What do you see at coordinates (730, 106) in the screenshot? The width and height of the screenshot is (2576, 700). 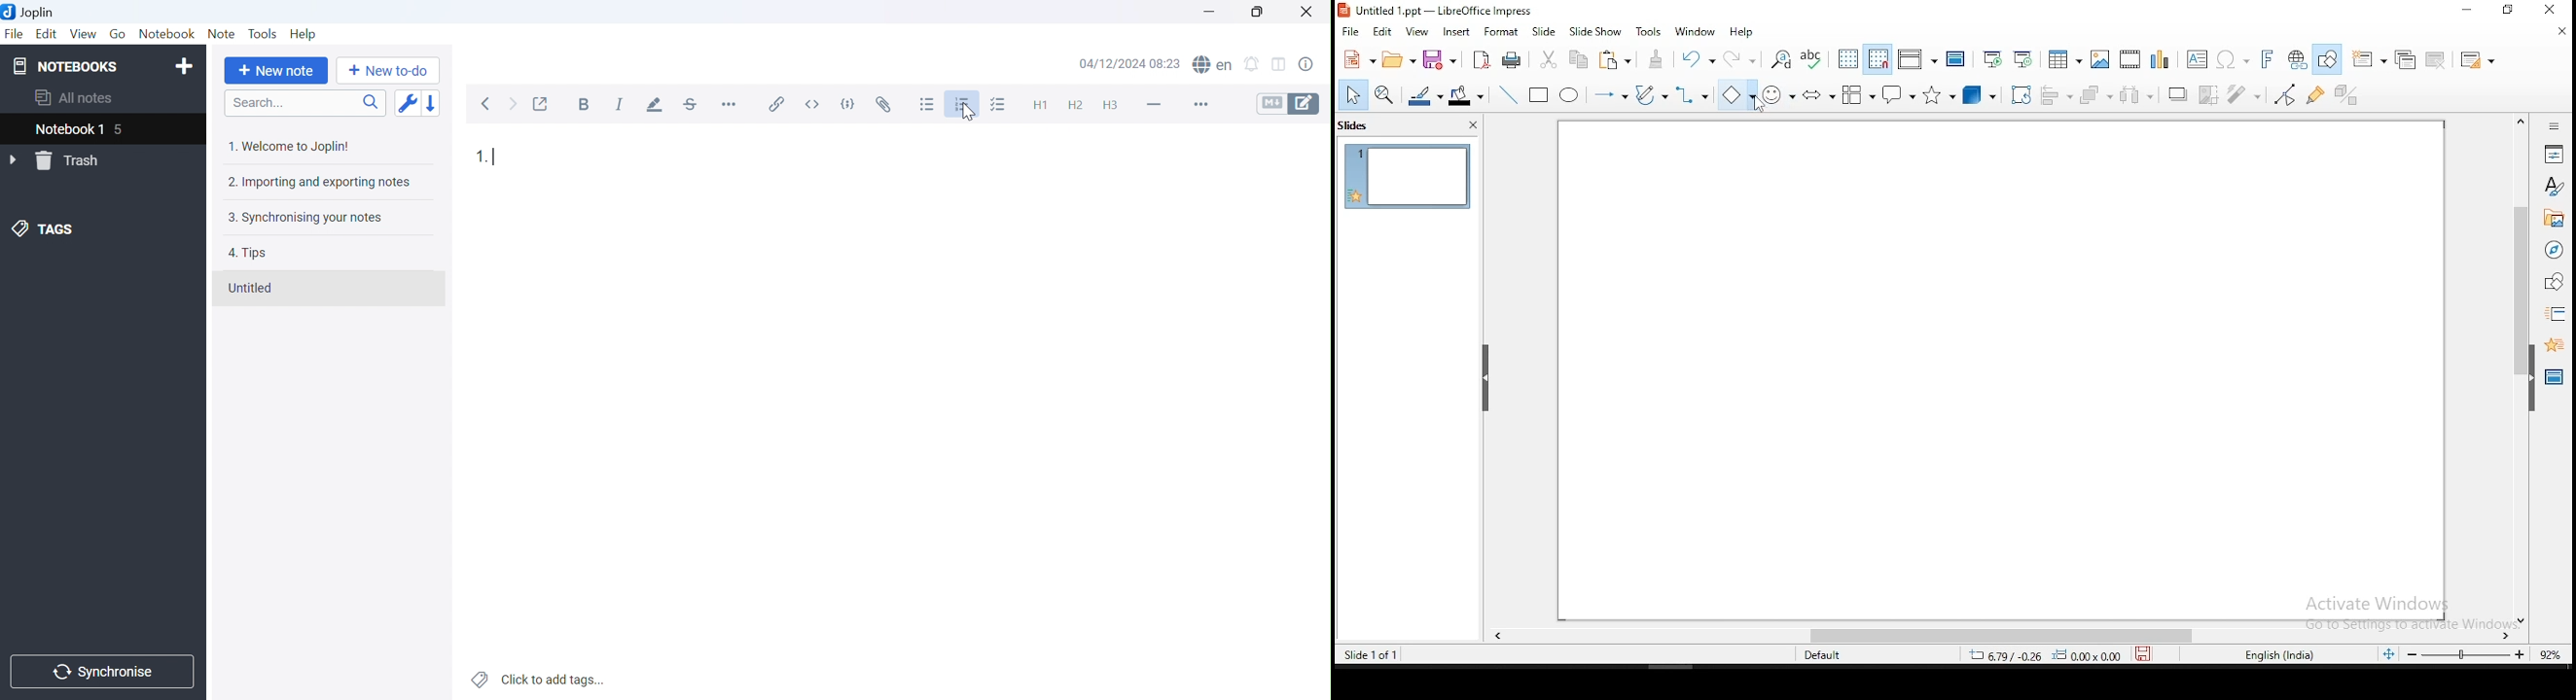 I see `Horizontal` at bounding box center [730, 106].